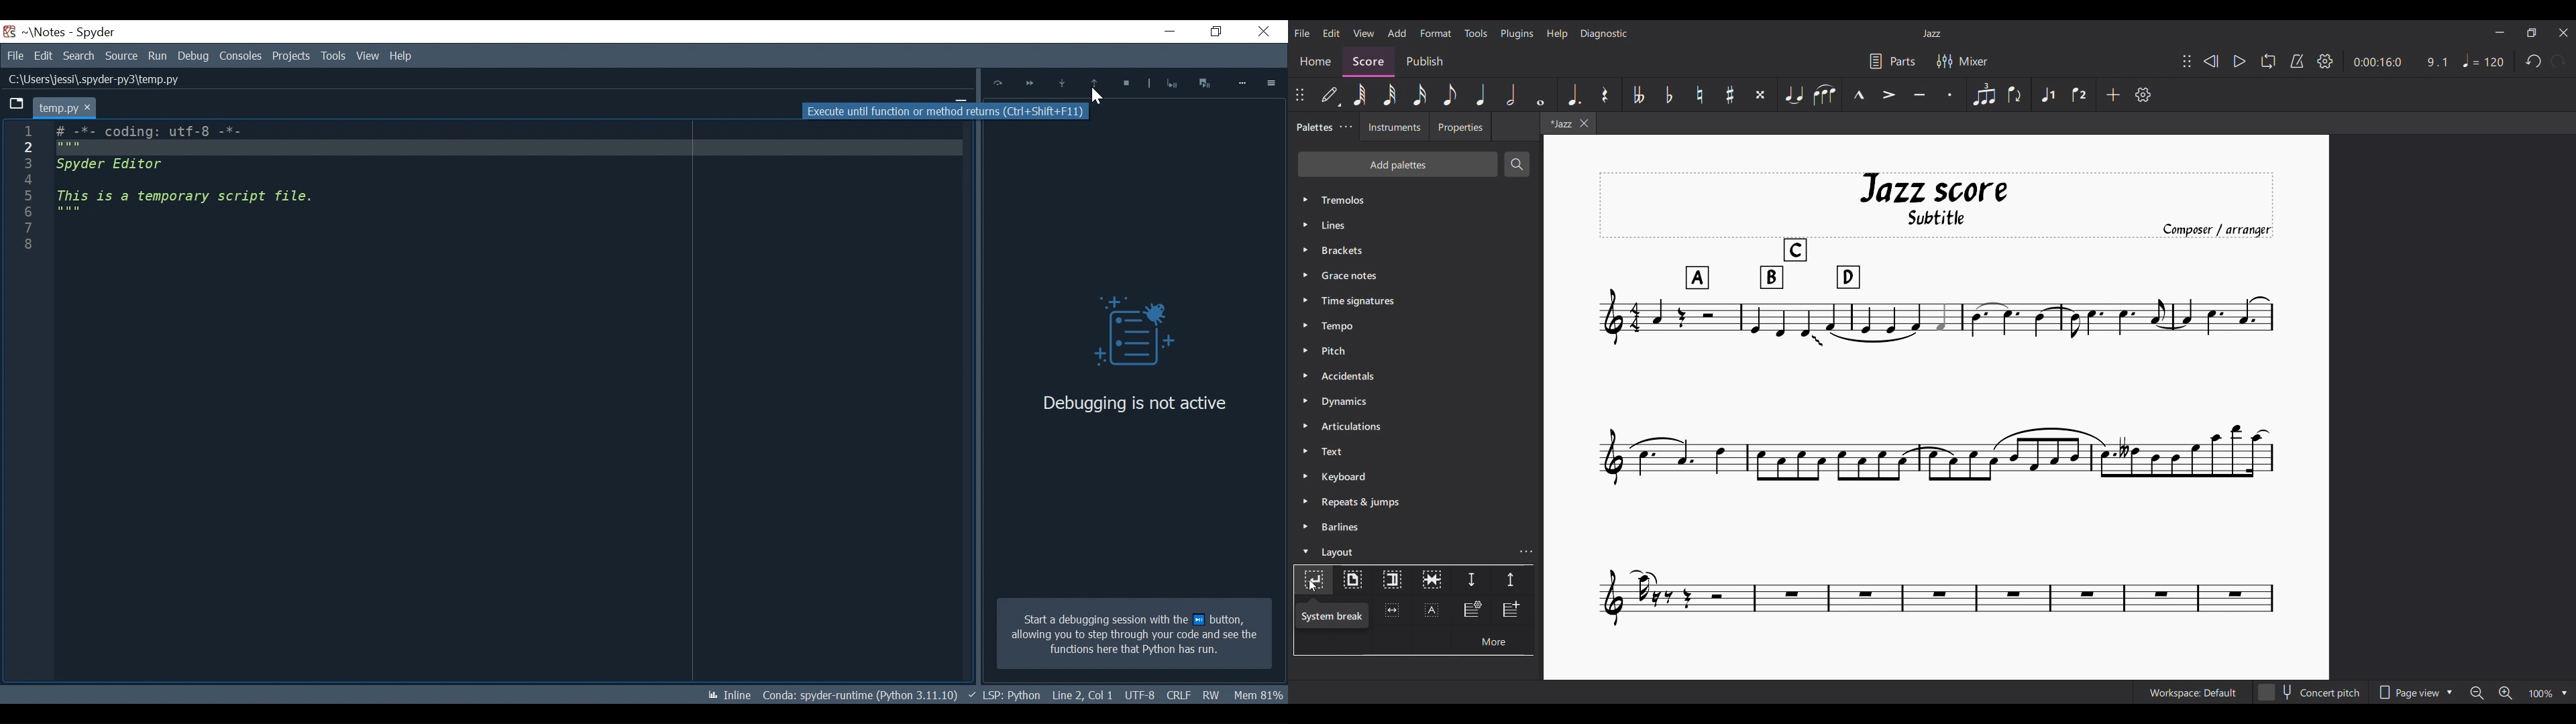 Image resolution: width=2576 pixels, height=728 pixels. I want to click on Rest, so click(1605, 95).